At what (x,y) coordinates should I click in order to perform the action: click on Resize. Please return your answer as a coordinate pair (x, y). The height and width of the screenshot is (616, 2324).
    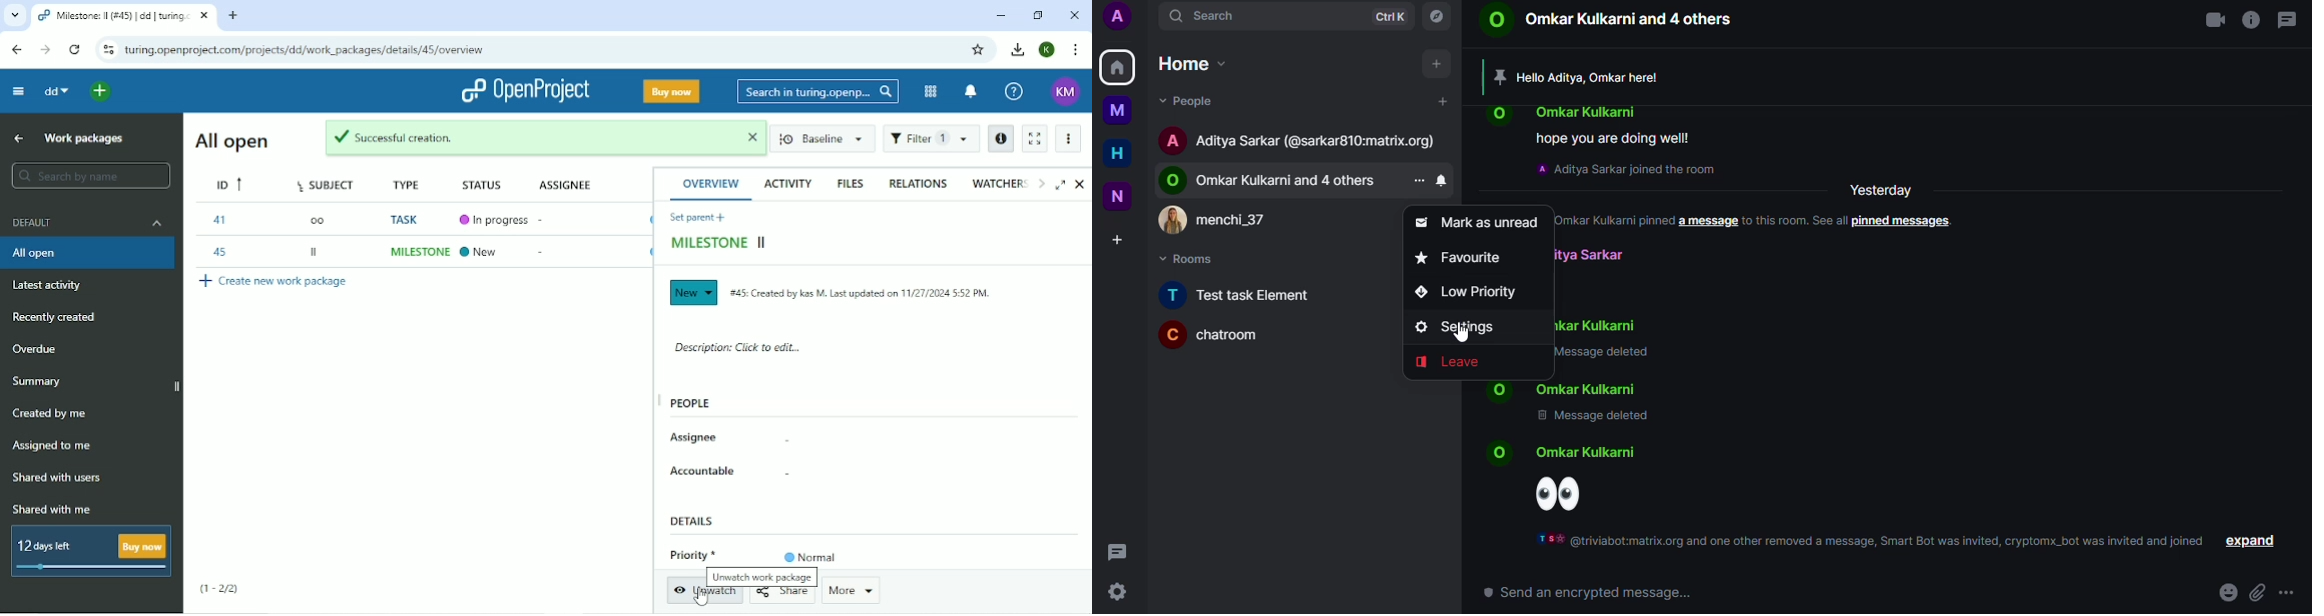
    Looking at the image, I should click on (658, 400).